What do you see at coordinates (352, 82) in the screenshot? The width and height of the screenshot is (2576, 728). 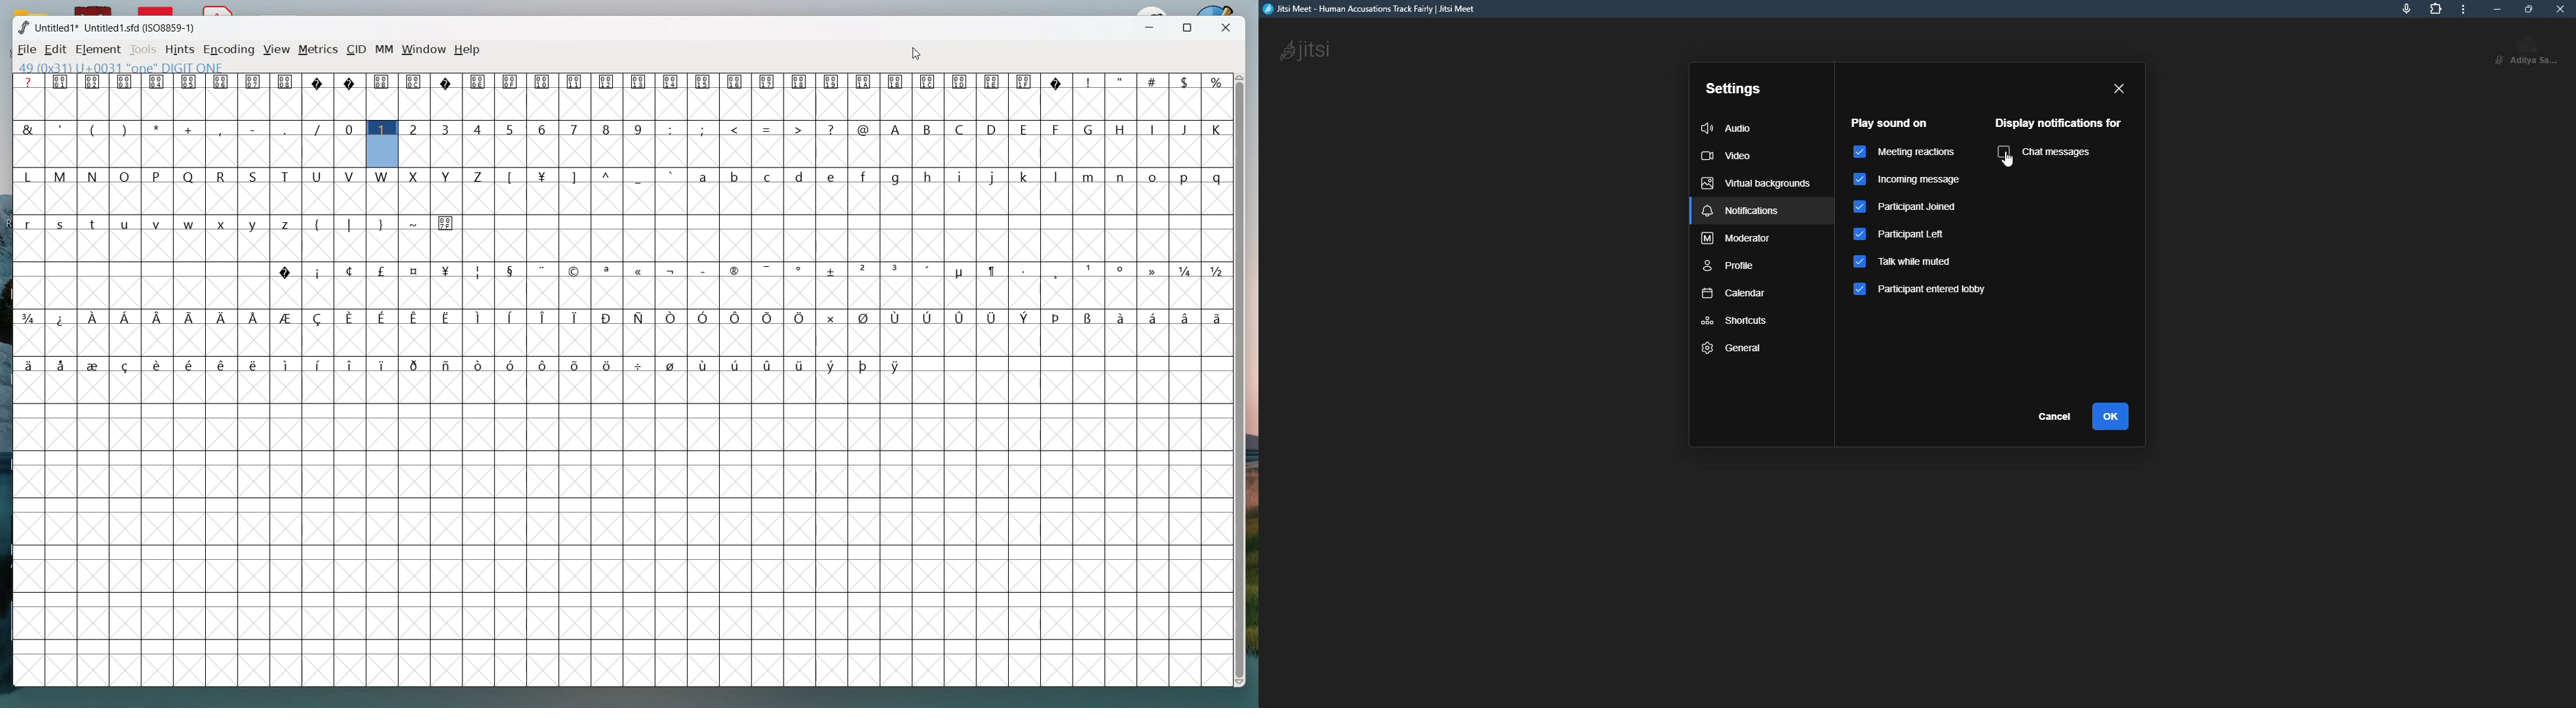 I see `symbol` at bounding box center [352, 82].